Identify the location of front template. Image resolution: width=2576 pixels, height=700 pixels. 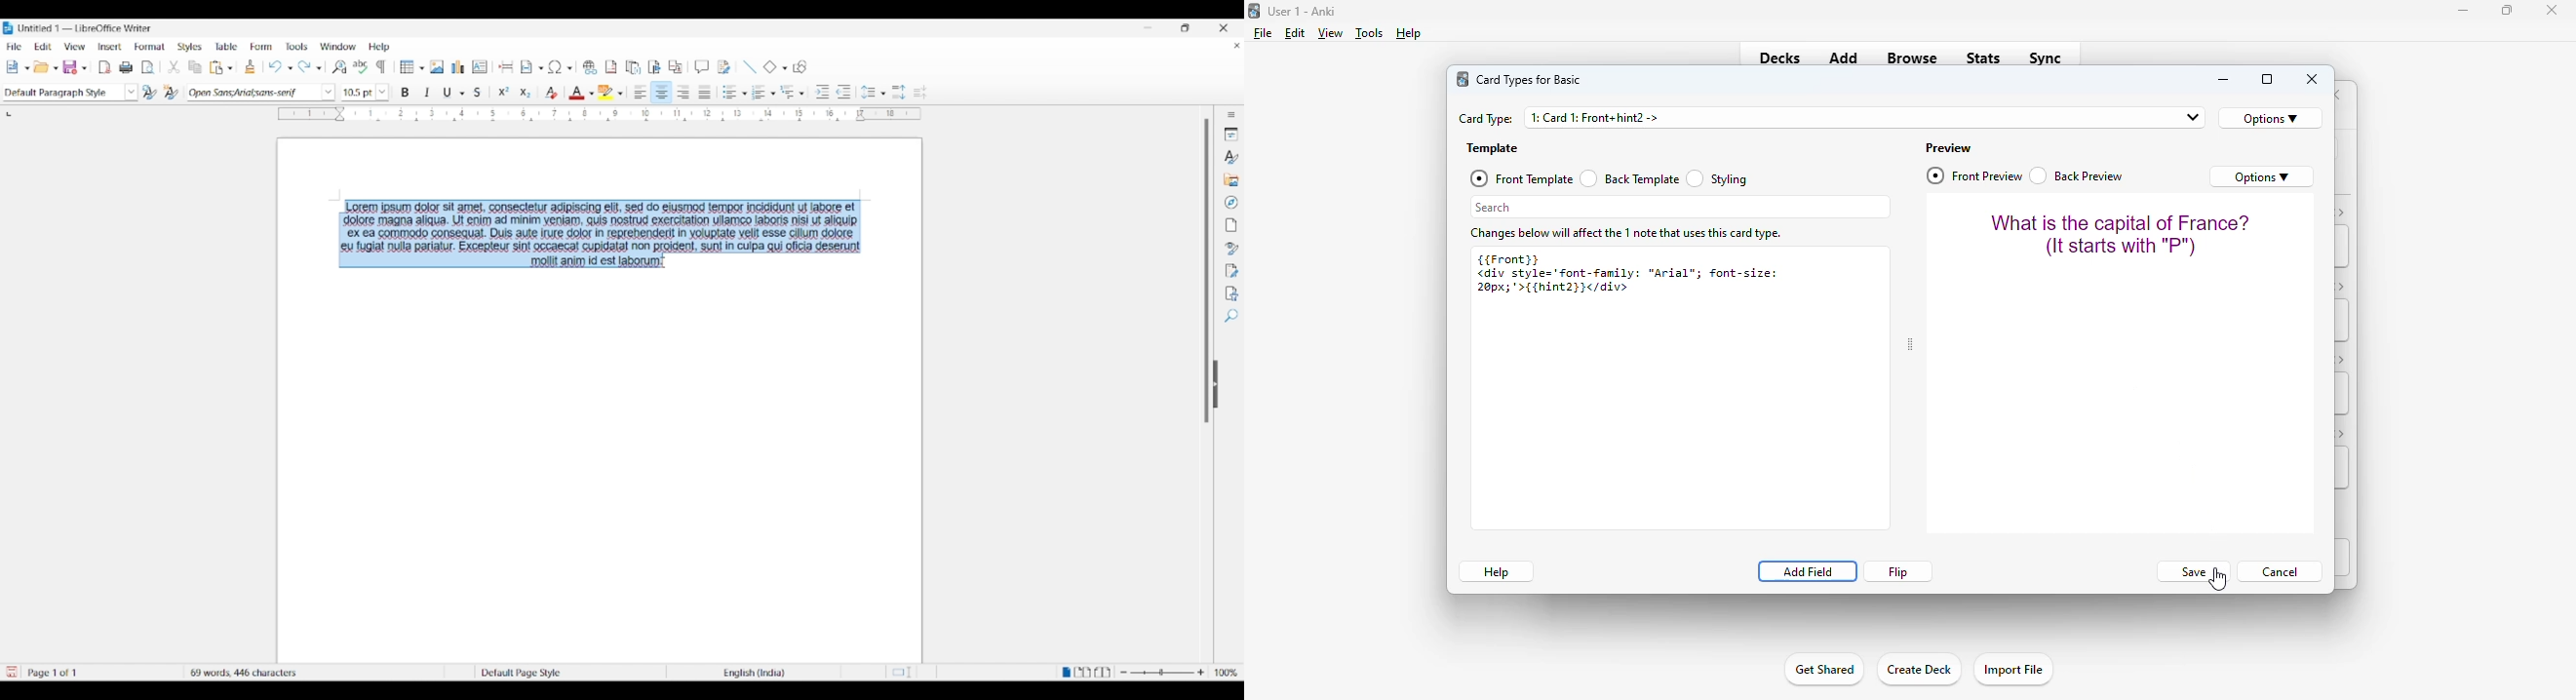
(1520, 178).